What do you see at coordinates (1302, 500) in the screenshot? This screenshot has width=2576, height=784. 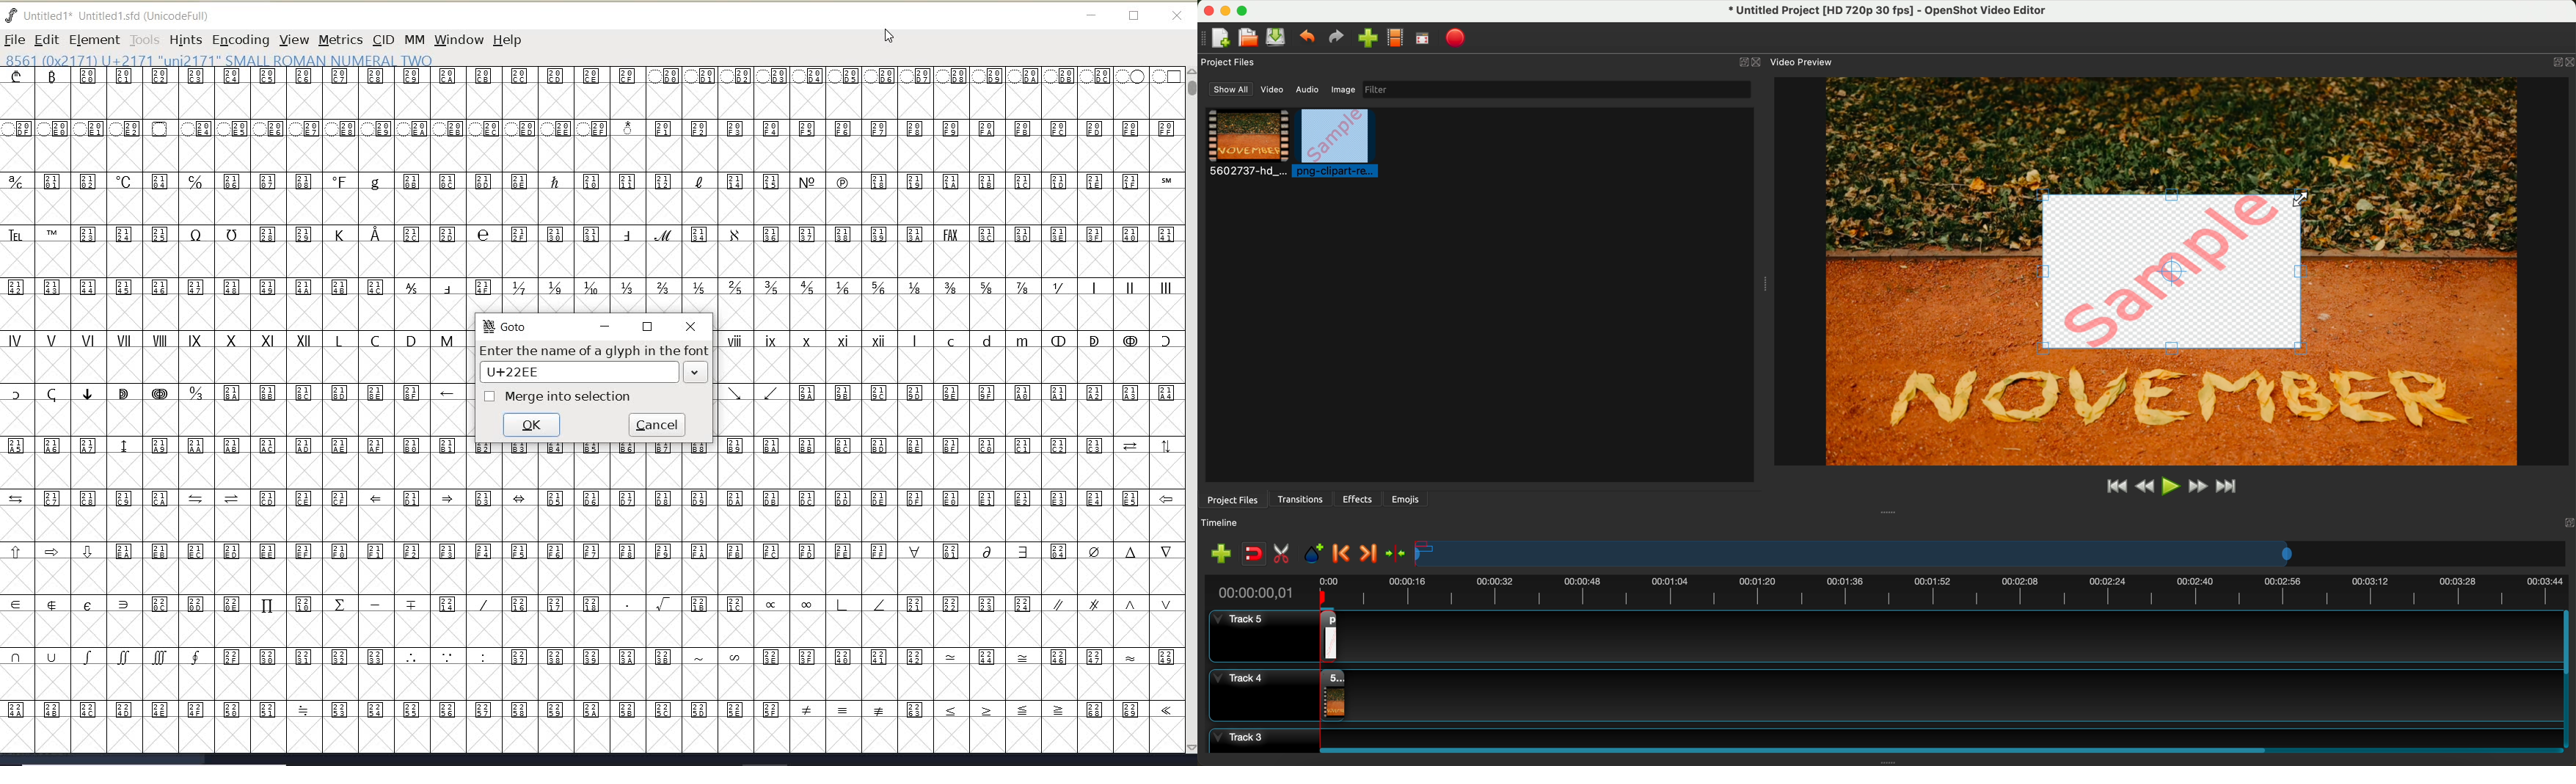 I see `transitions` at bounding box center [1302, 500].